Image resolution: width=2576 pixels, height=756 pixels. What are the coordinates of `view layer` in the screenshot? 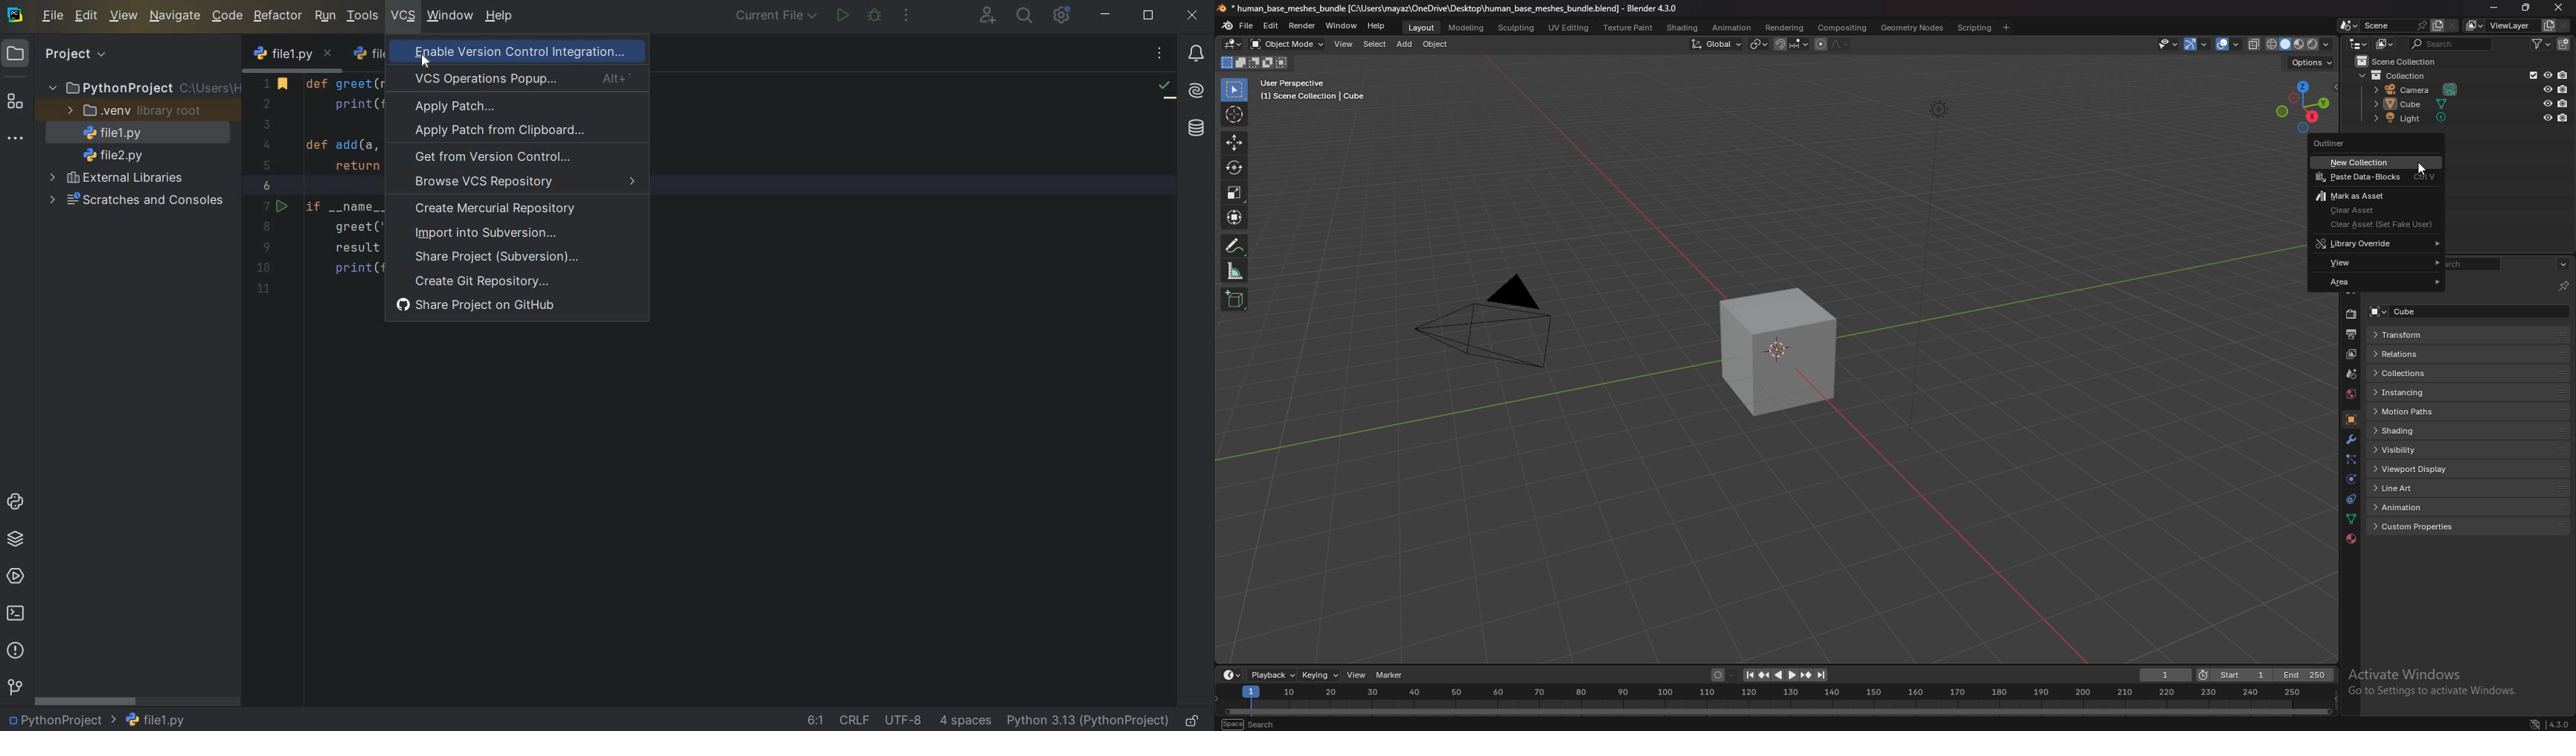 It's located at (2351, 354).